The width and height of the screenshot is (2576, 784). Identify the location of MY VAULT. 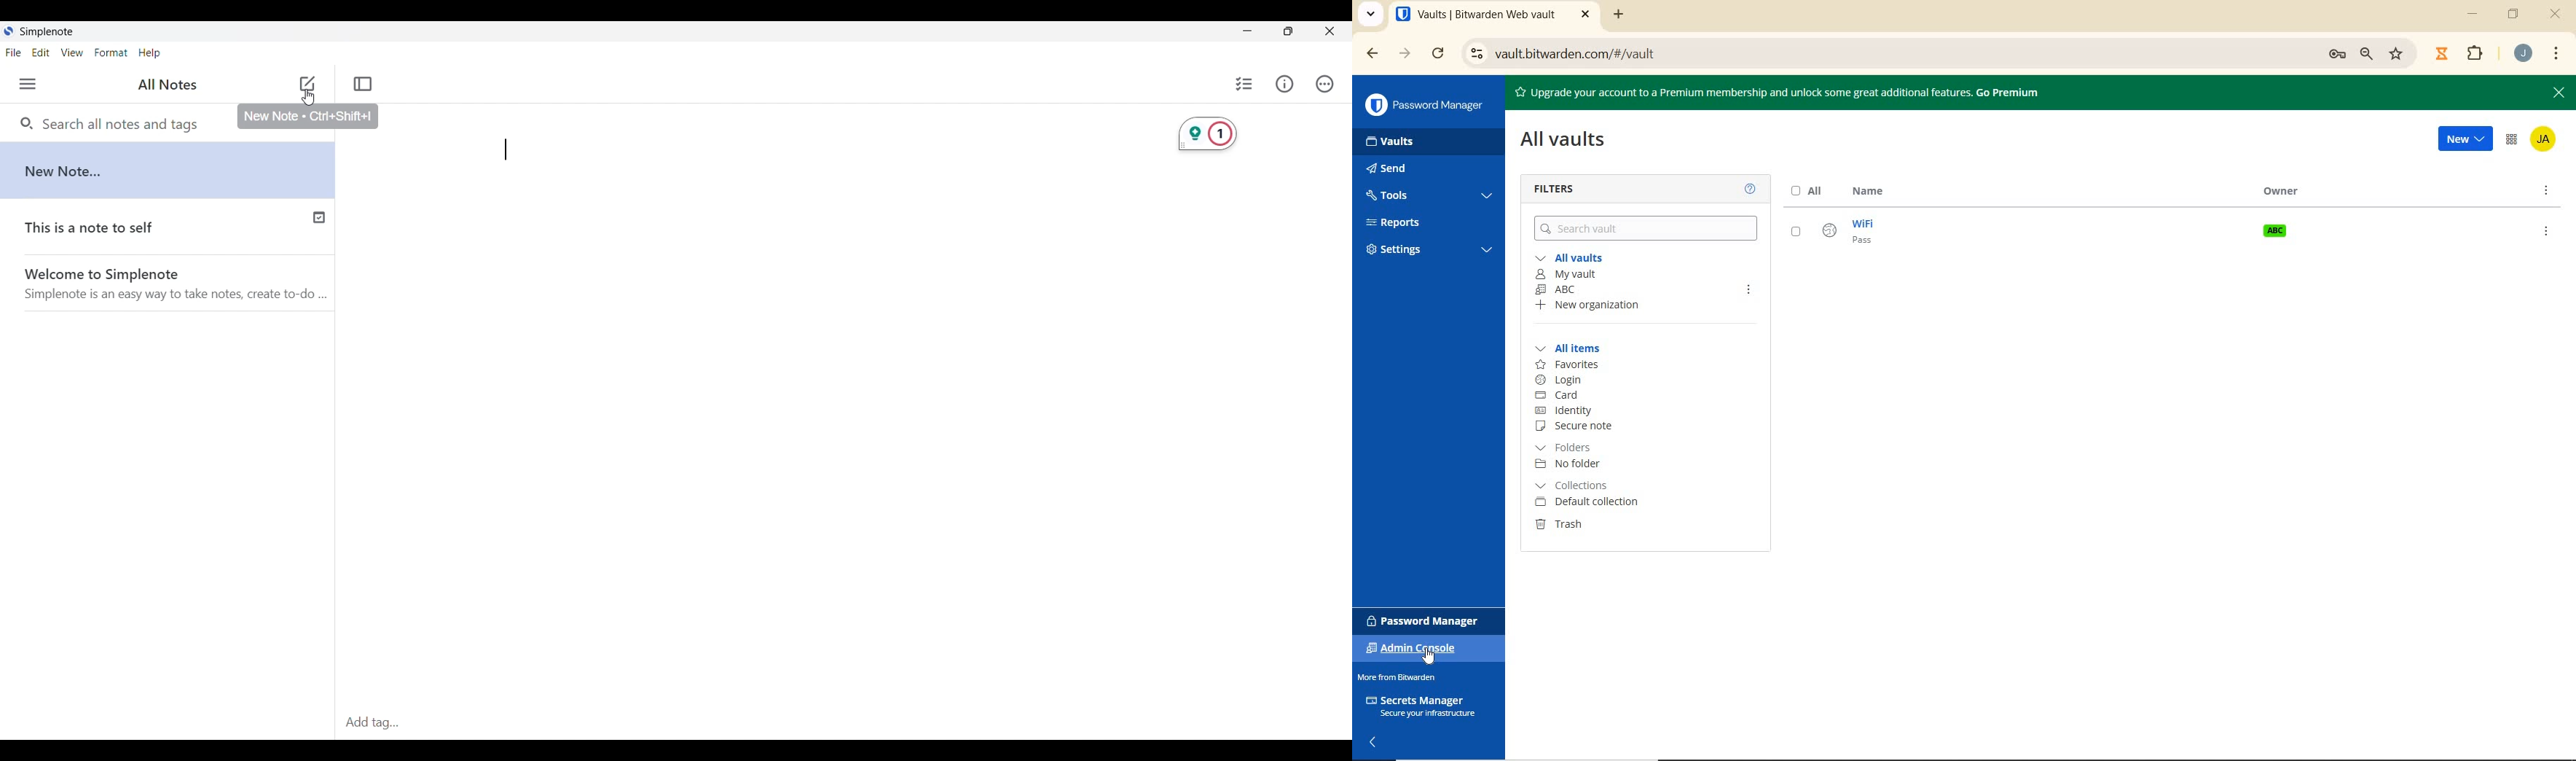
(1567, 274).